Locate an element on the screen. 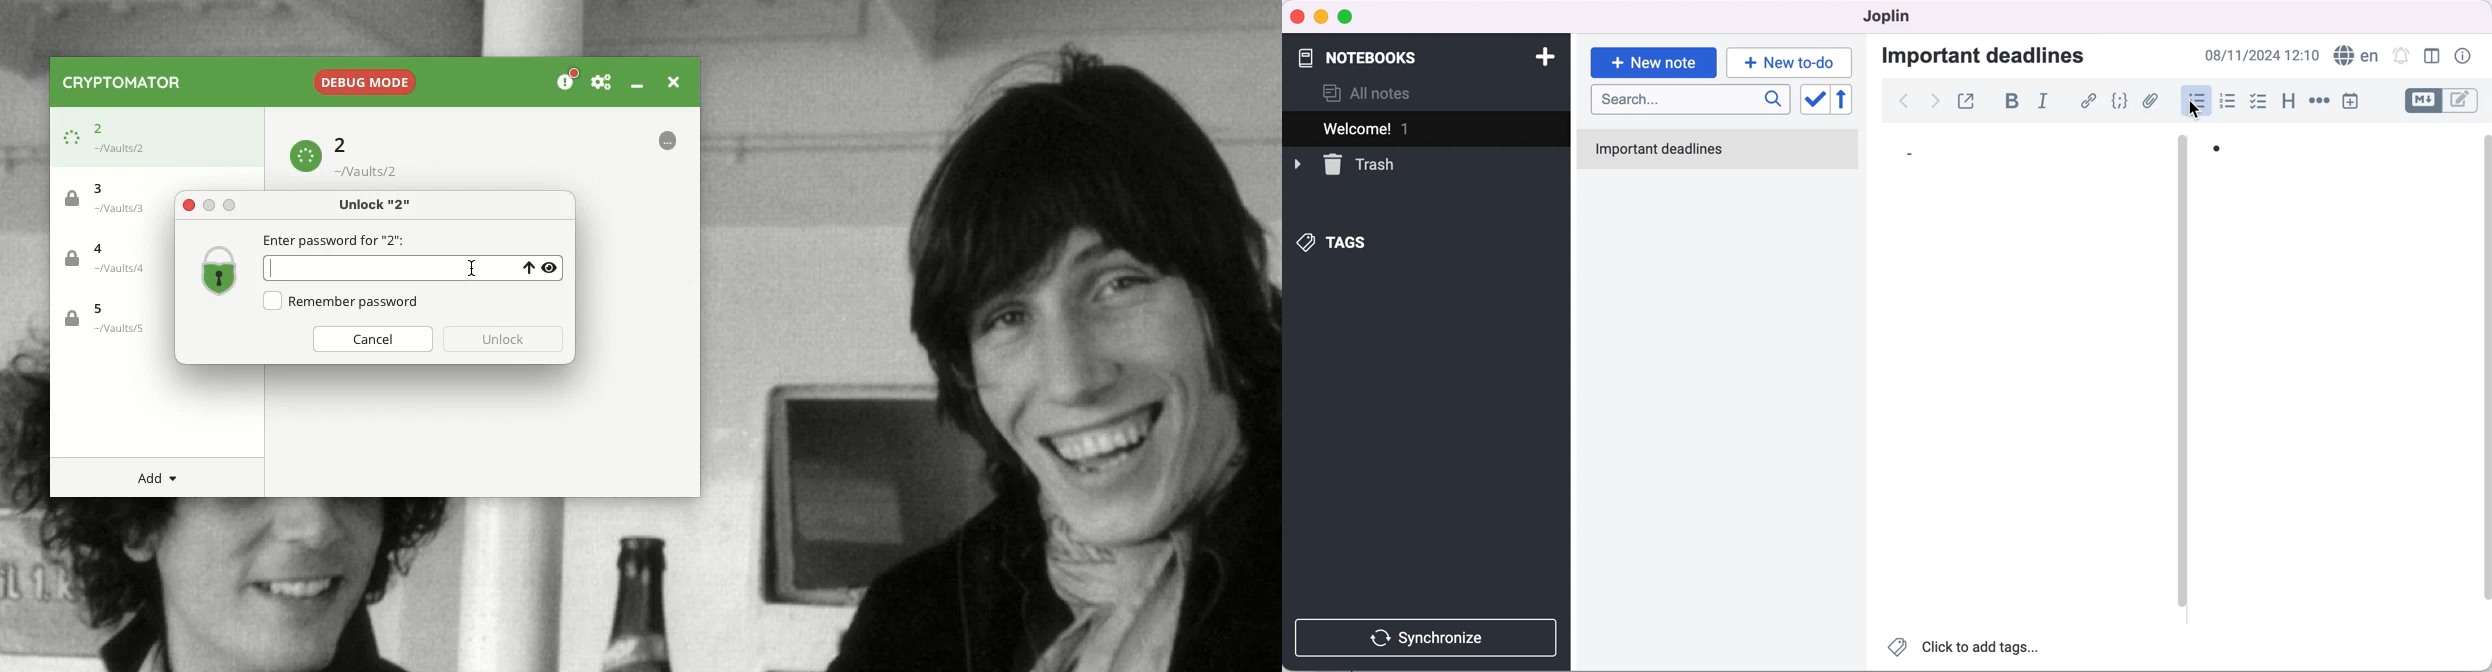 This screenshot has width=2492, height=672. toggle editors is located at coordinates (2446, 103).